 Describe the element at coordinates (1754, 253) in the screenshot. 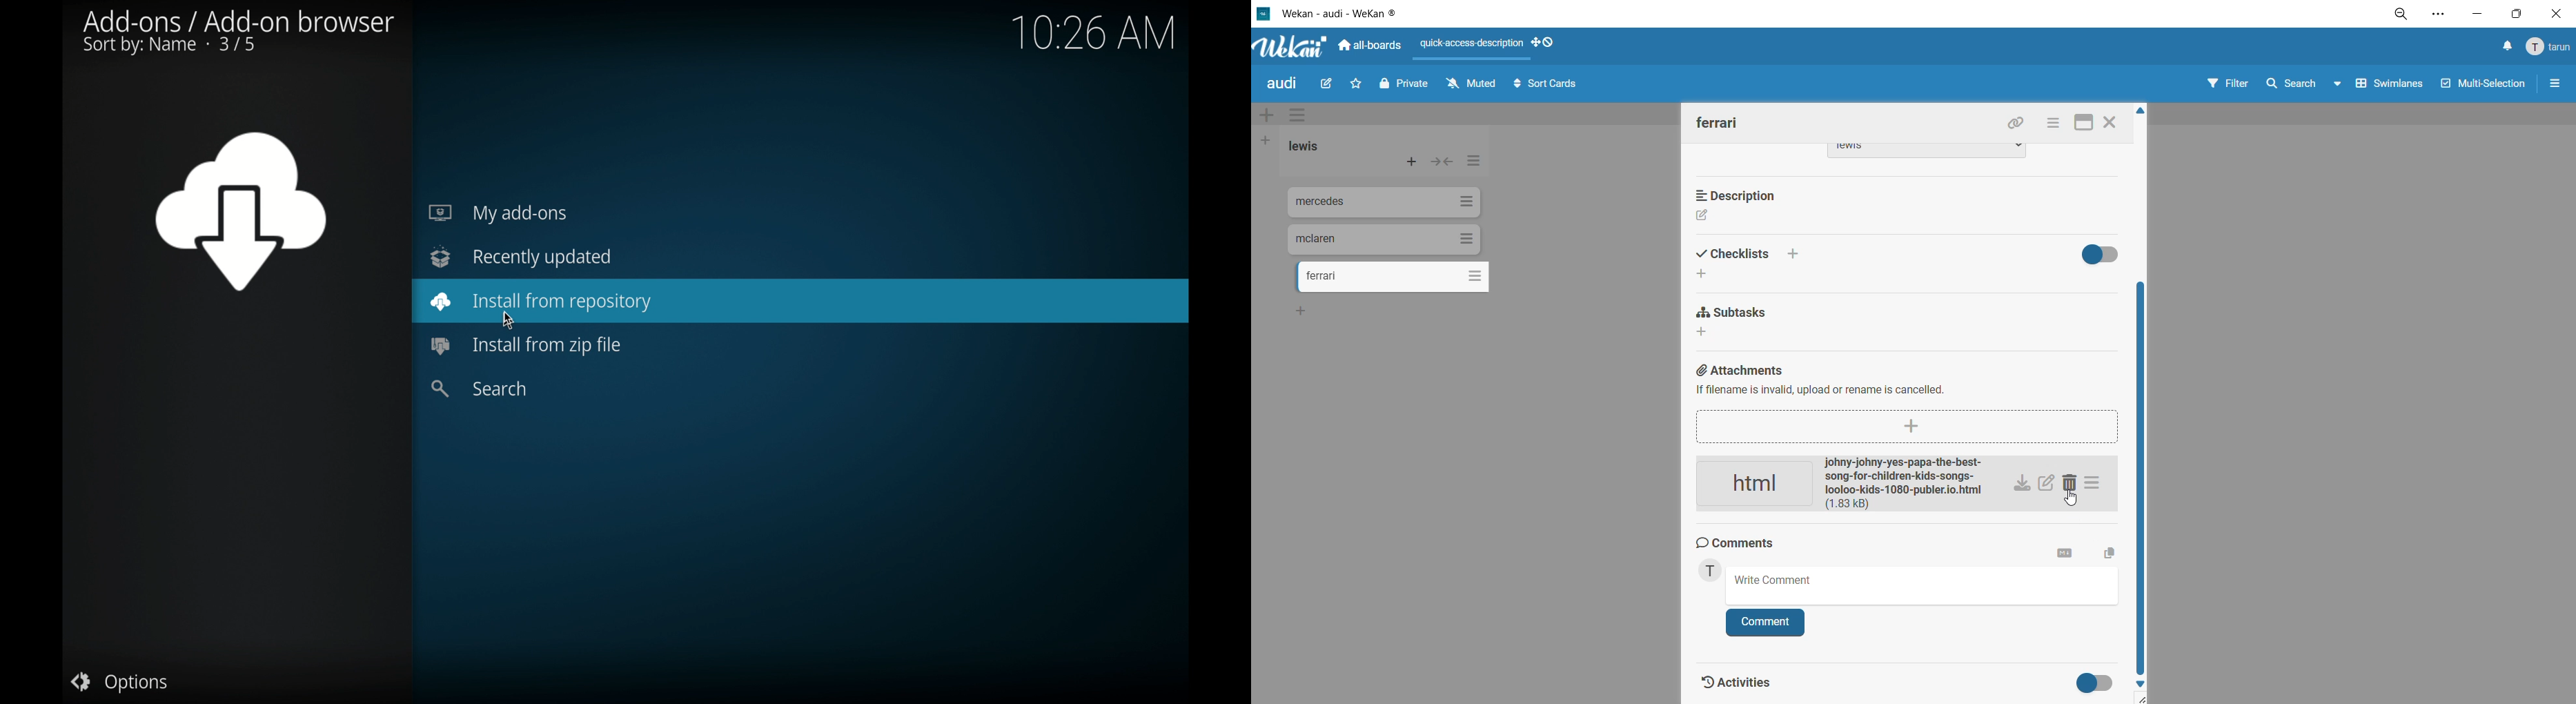

I see `checklist` at that location.